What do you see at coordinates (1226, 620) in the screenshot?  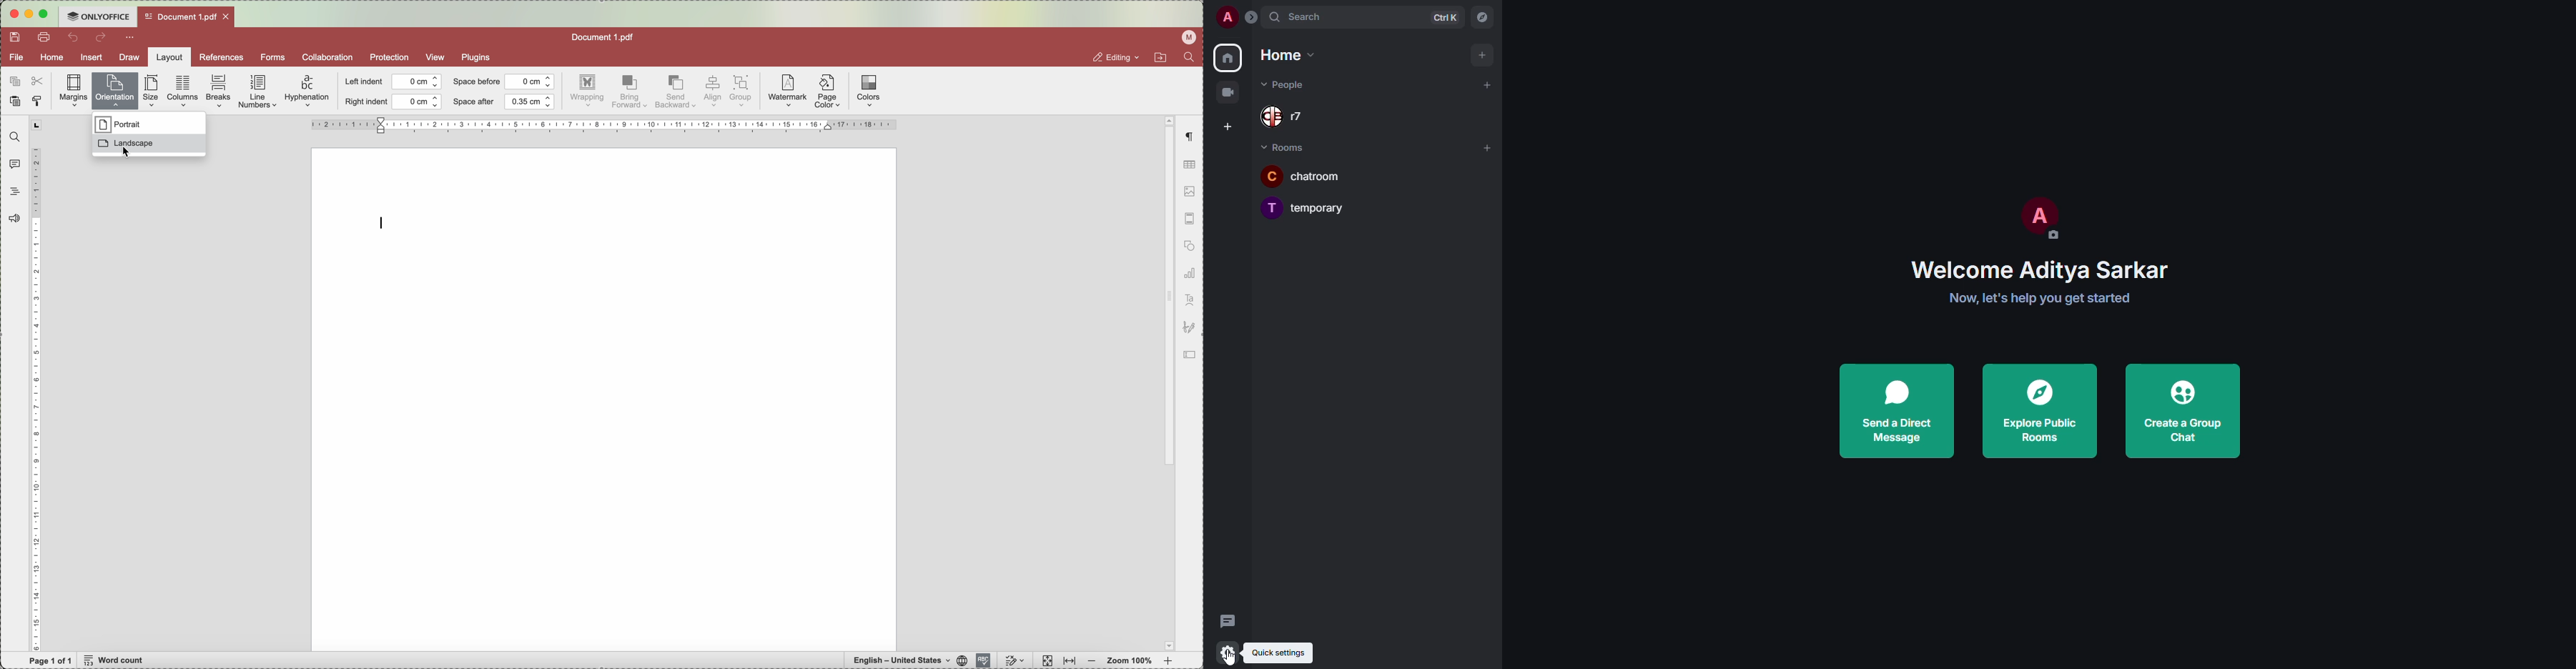 I see `threads` at bounding box center [1226, 620].